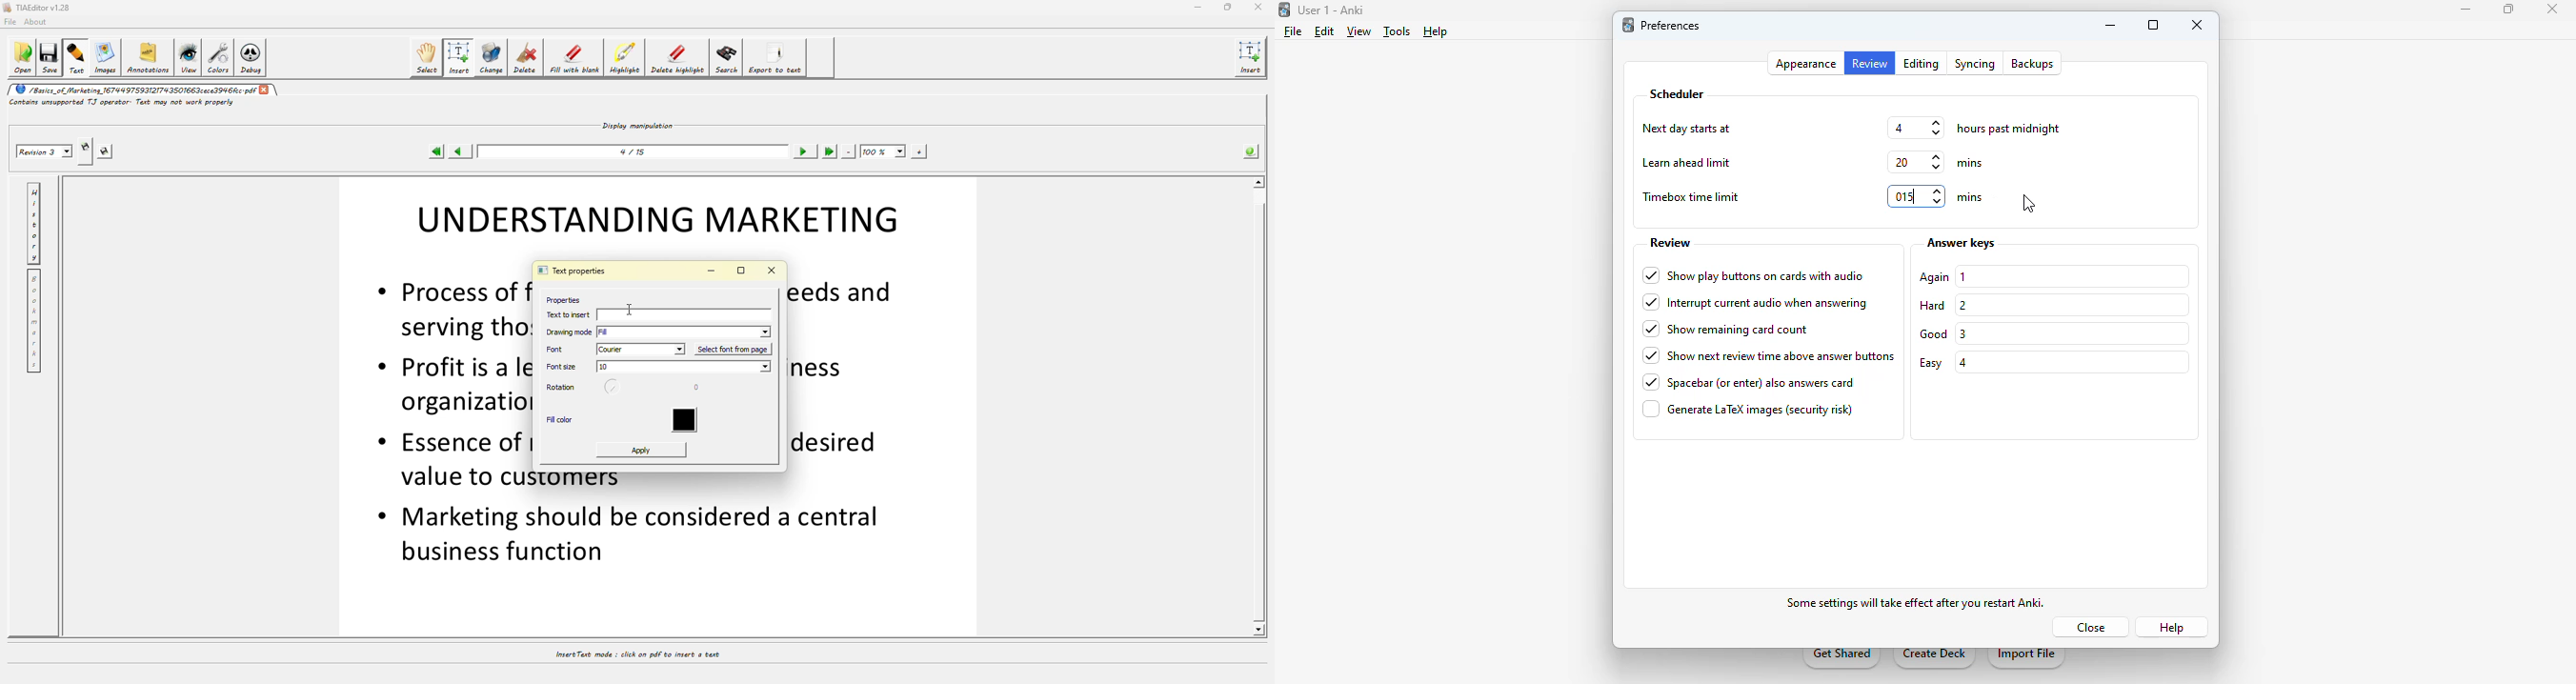 This screenshot has height=700, width=2576. I want to click on help, so click(1435, 31).